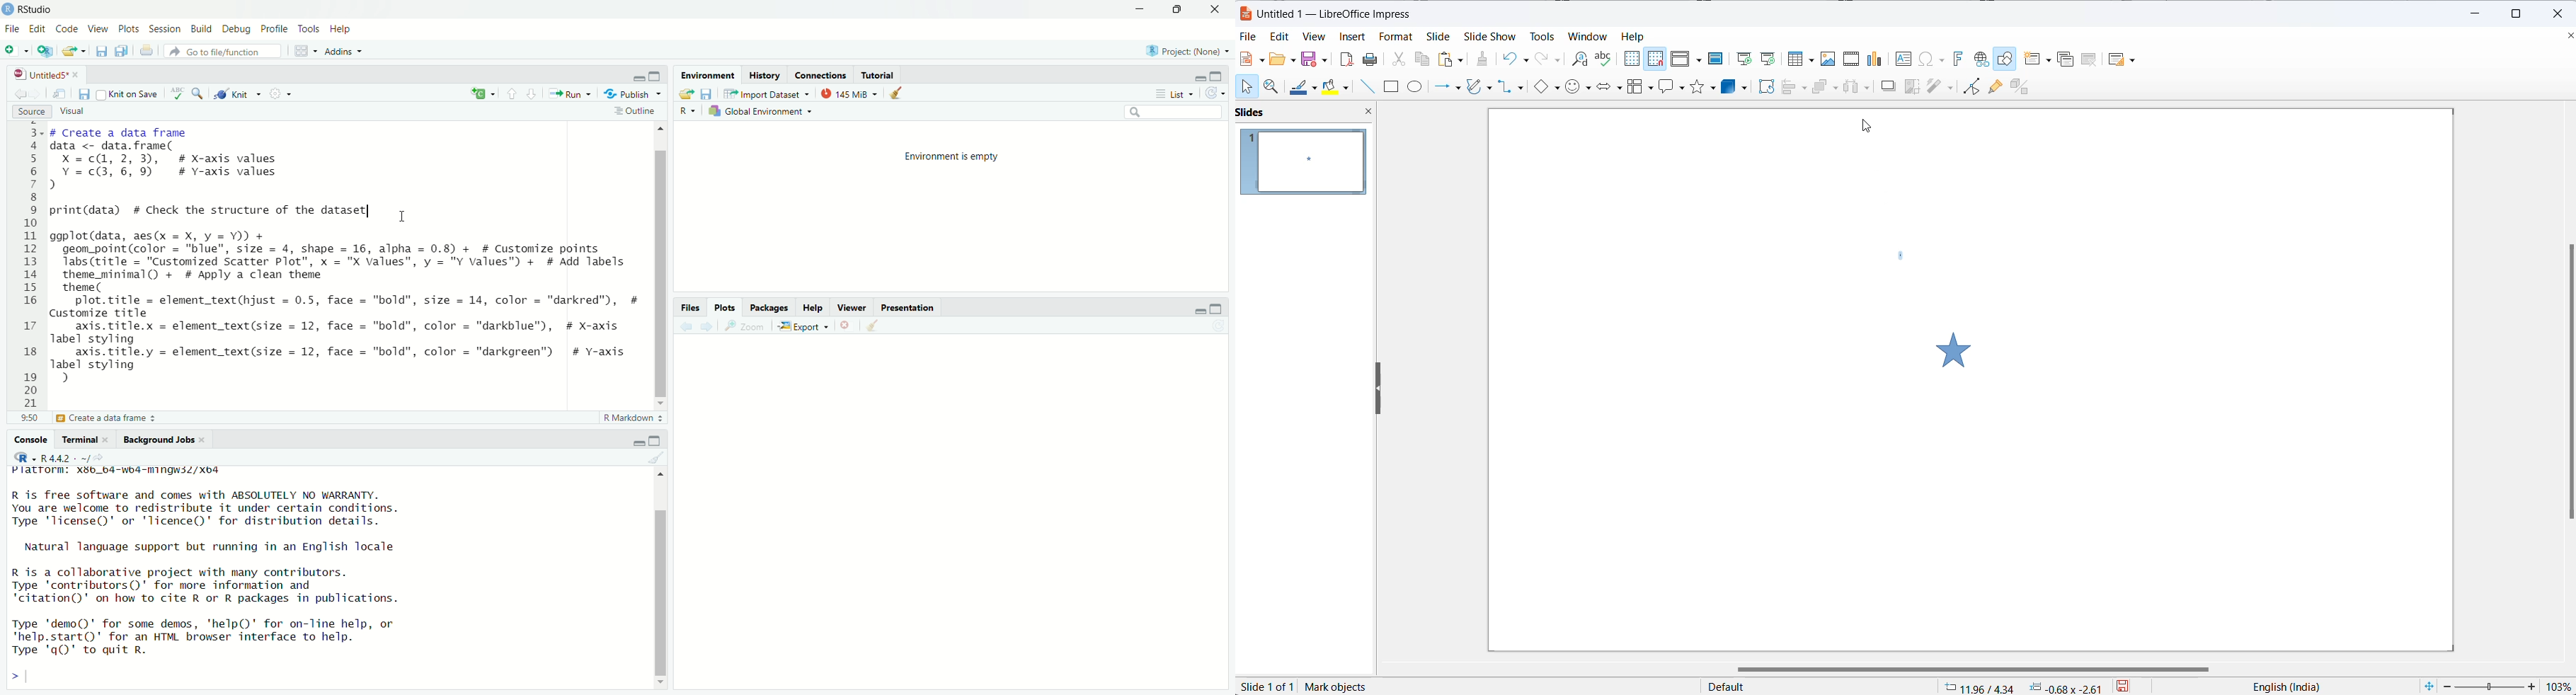  I want to click on zoom percentage, so click(2560, 686).